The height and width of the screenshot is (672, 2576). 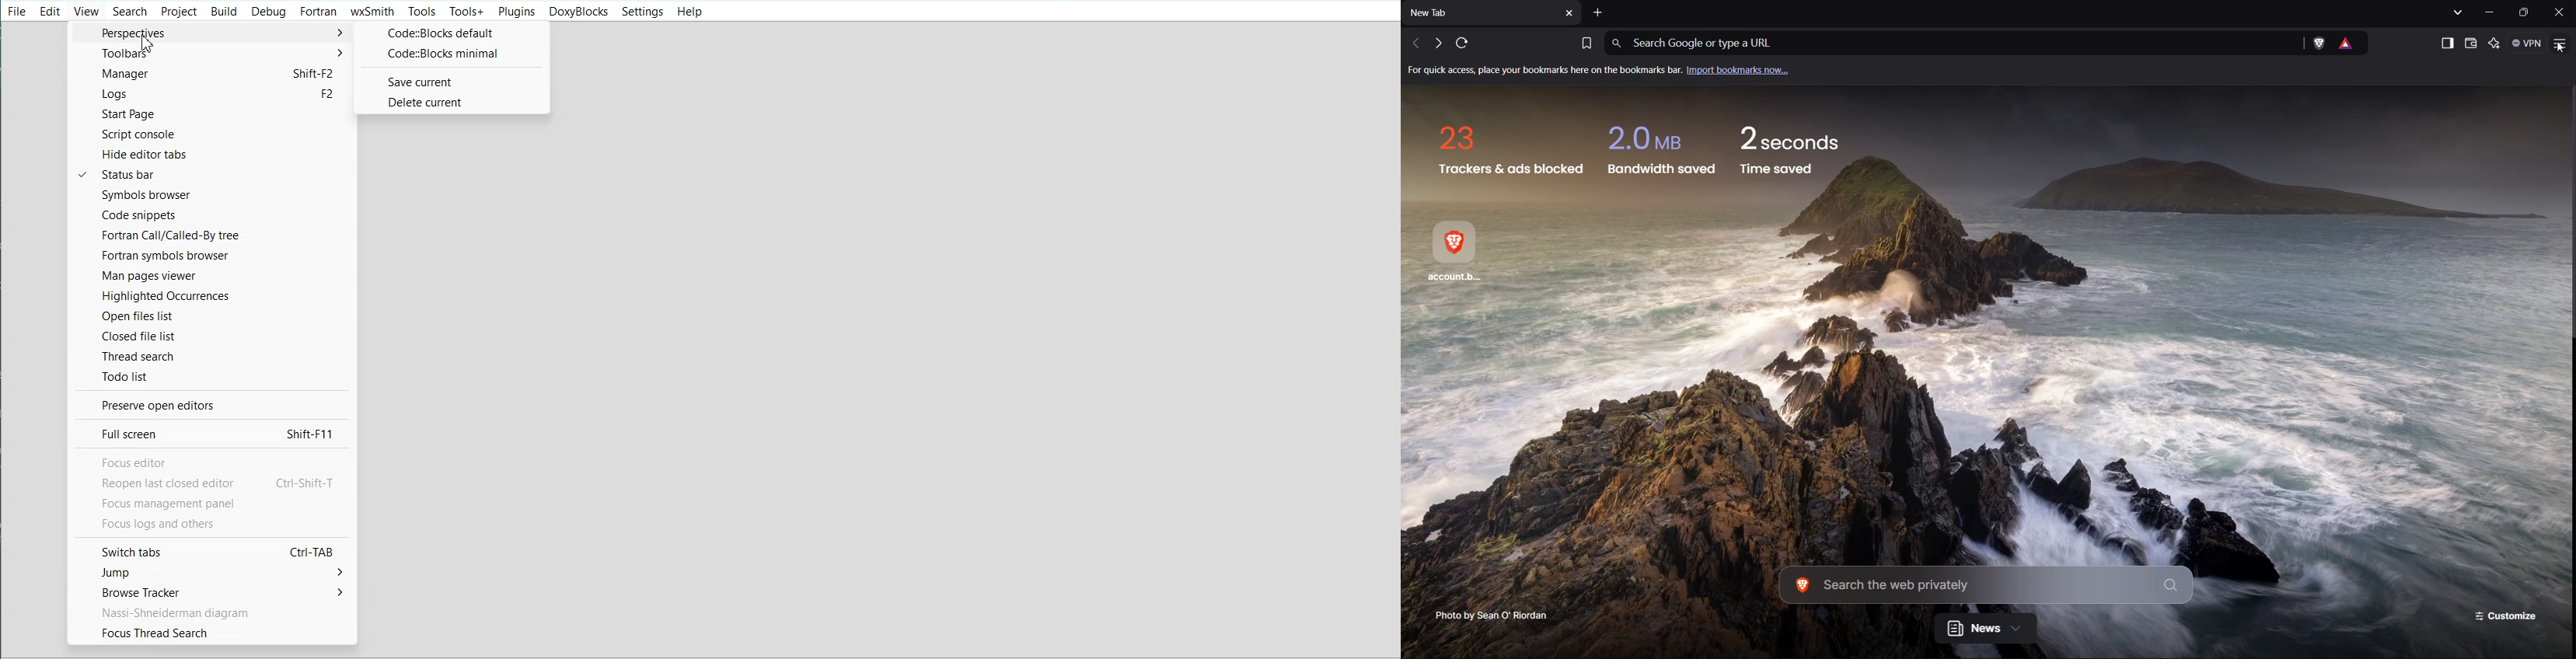 I want to click on View, so click(x=86, y=11).